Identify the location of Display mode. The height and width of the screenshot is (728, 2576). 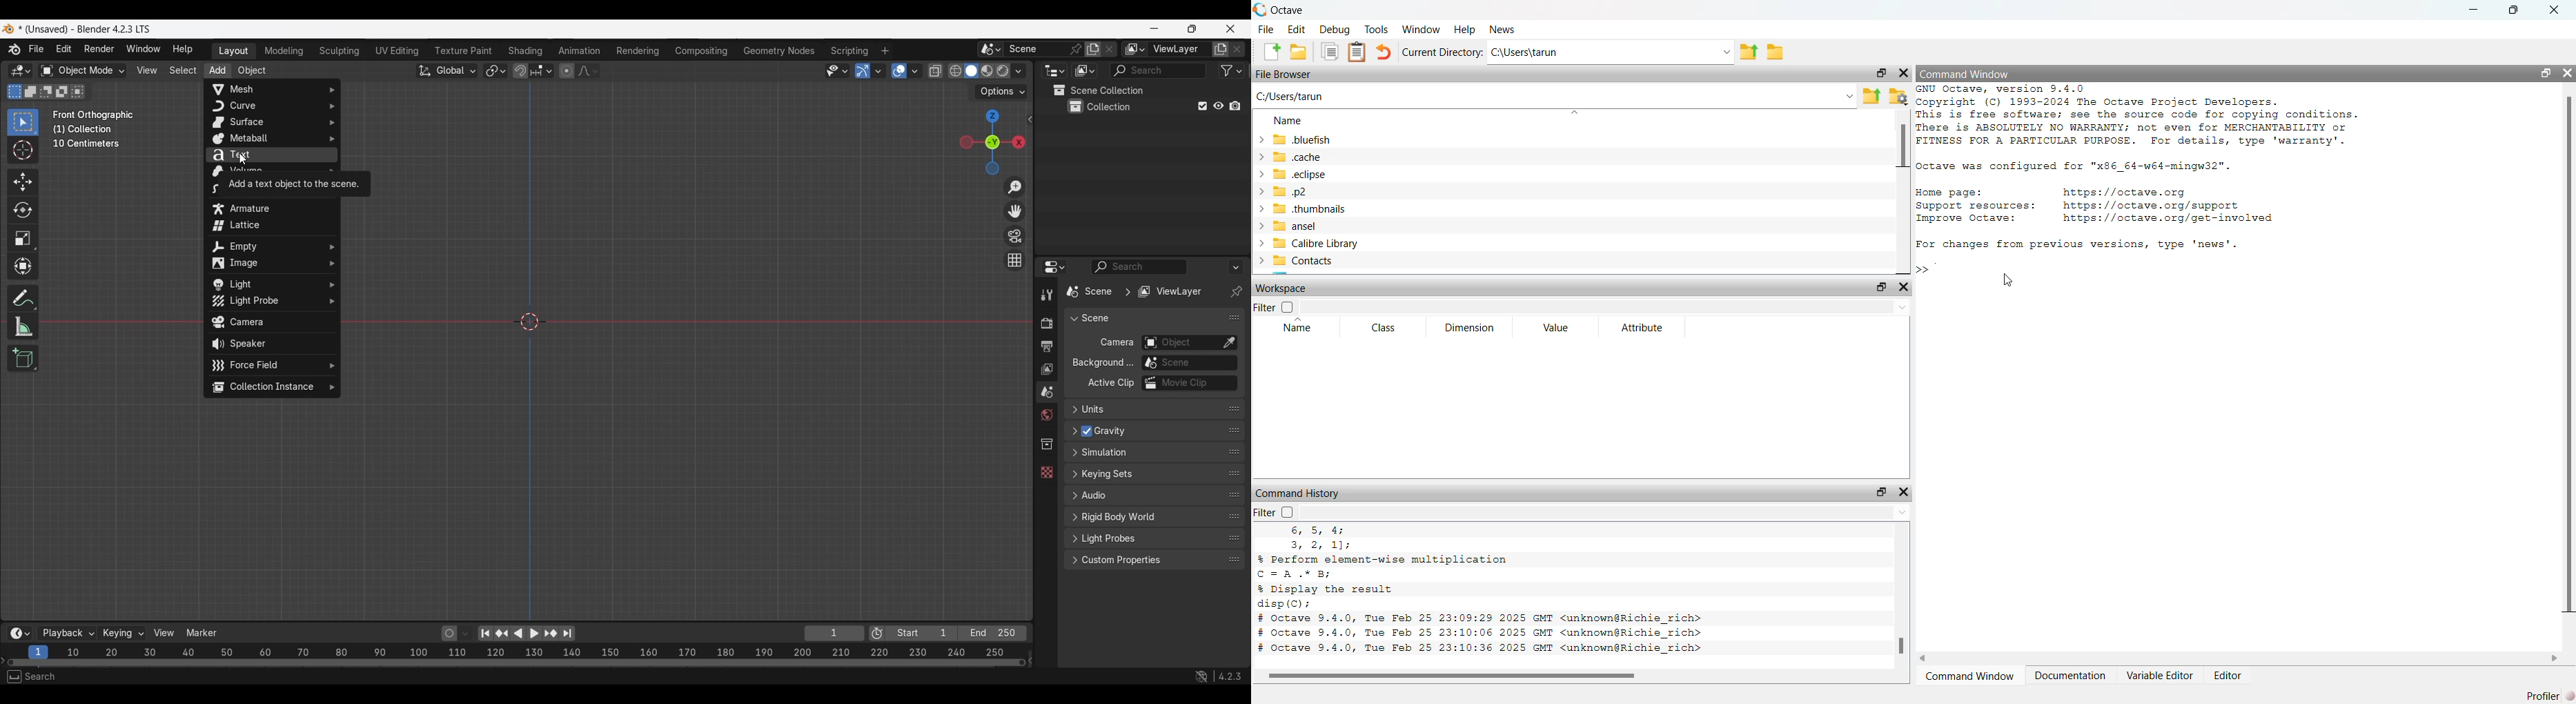
(1084, 71).